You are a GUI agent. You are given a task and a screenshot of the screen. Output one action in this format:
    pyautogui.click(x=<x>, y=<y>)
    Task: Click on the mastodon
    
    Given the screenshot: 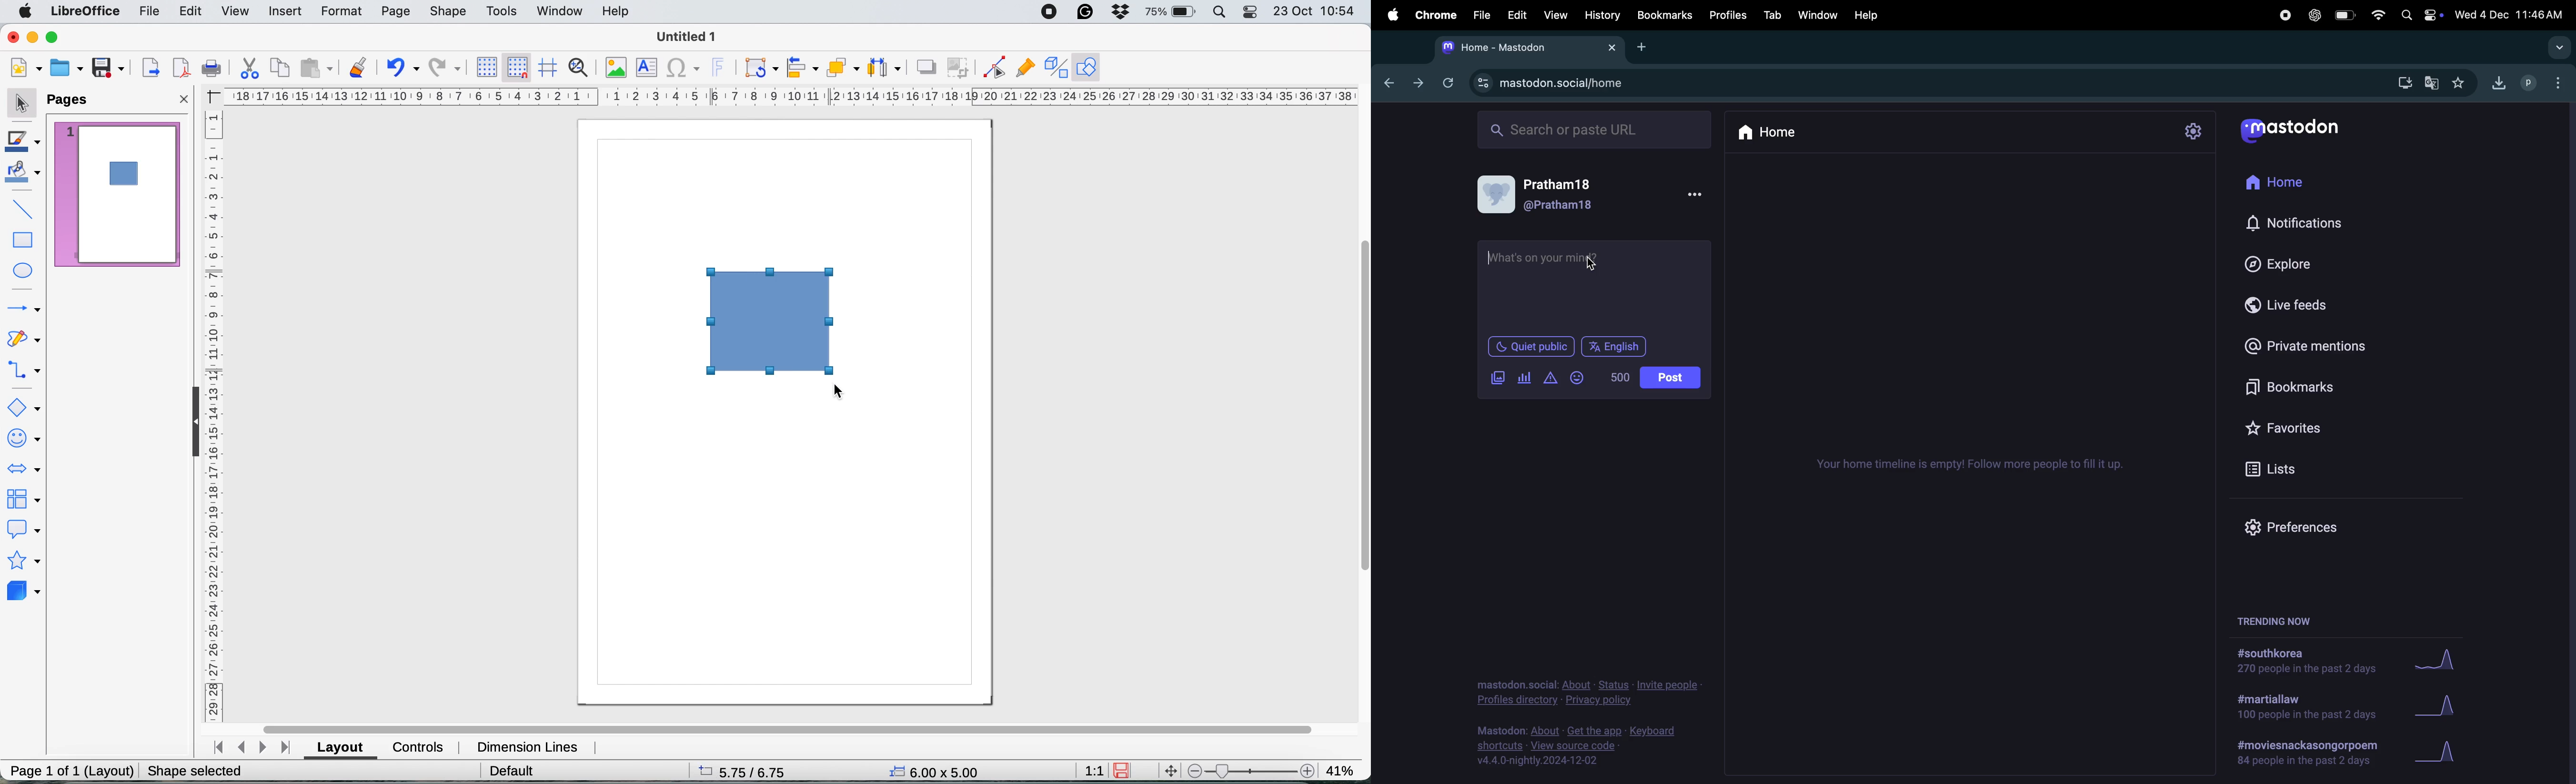 What is the action you would take?
    pyautogui.click(x=2296, y=128)
    